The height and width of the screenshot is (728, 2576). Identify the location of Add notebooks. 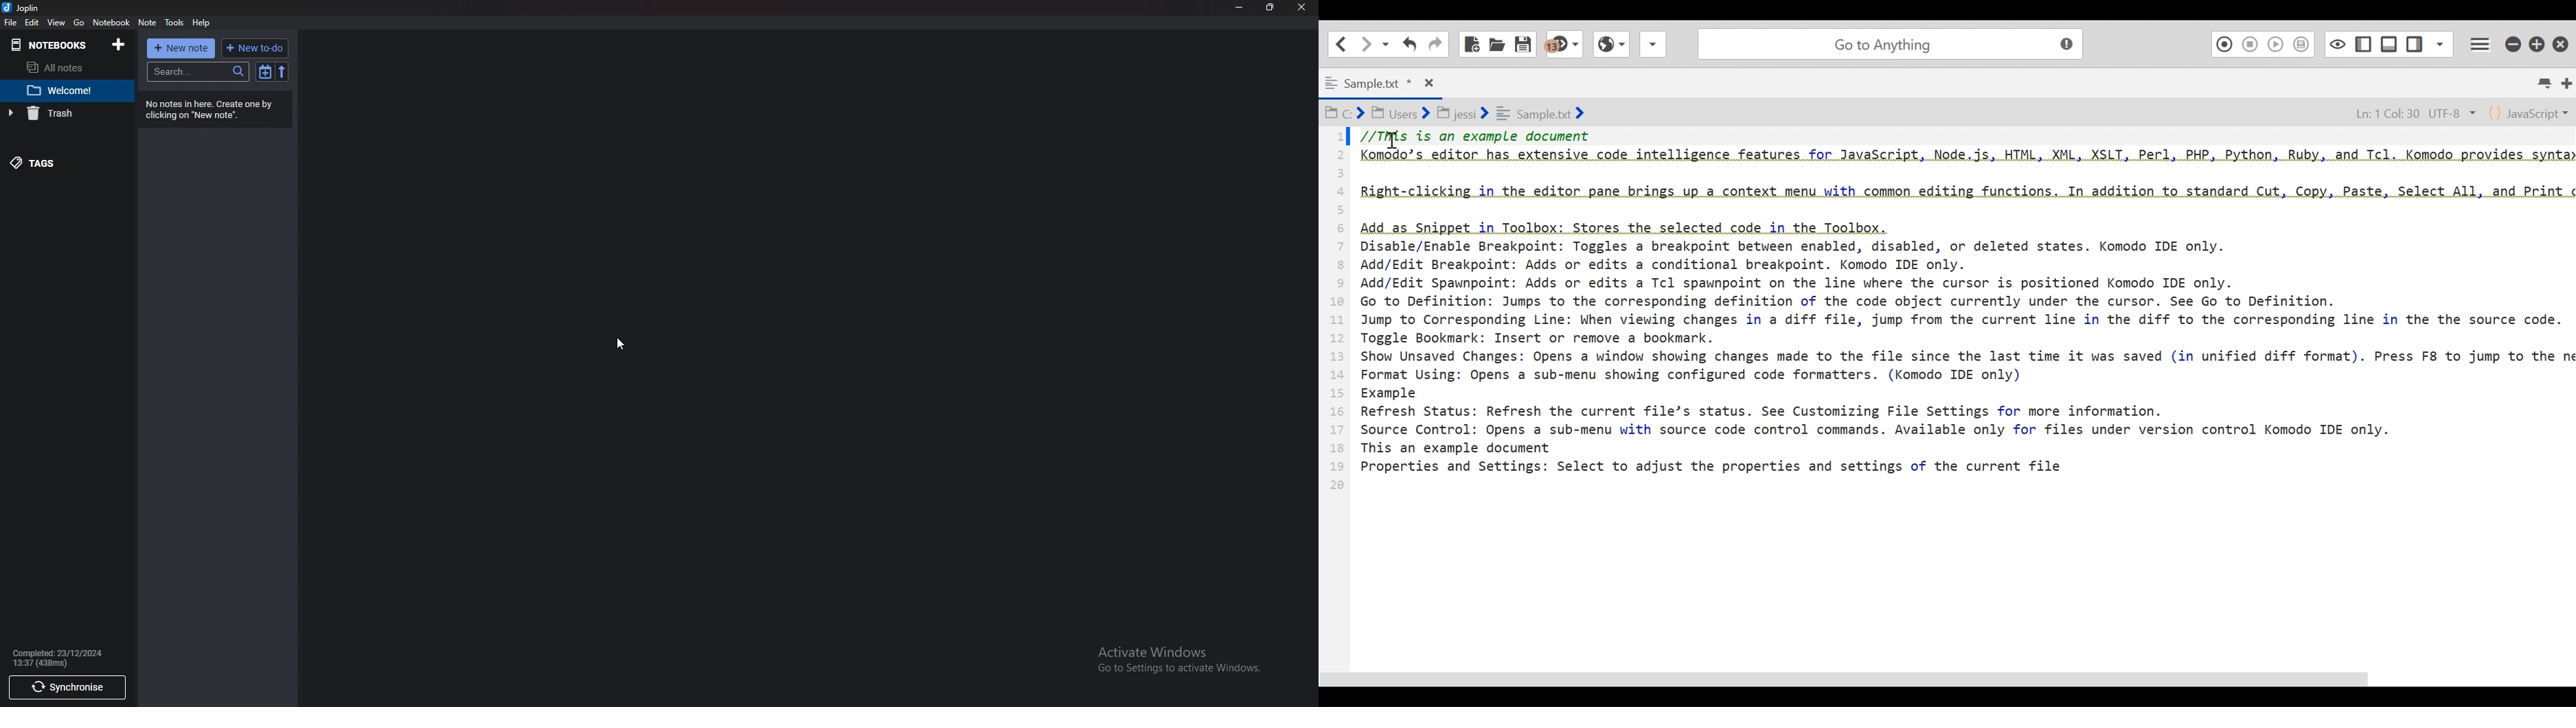
(120, 44).